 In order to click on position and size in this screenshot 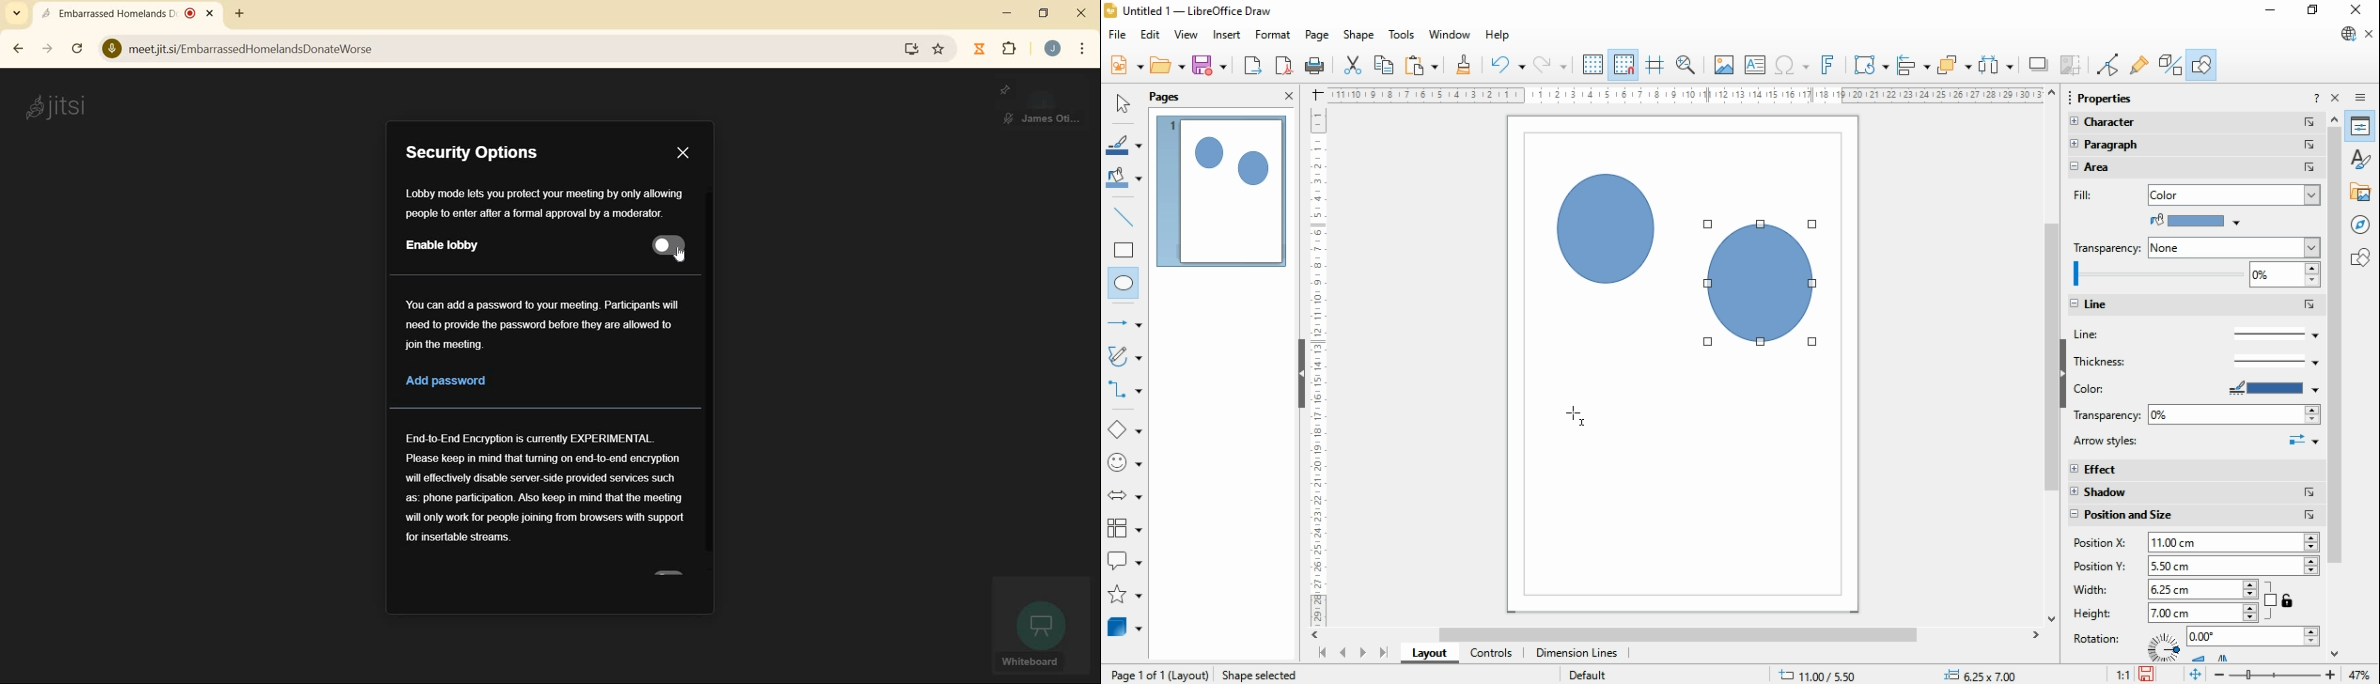, I will do `click(2194, 517)`.